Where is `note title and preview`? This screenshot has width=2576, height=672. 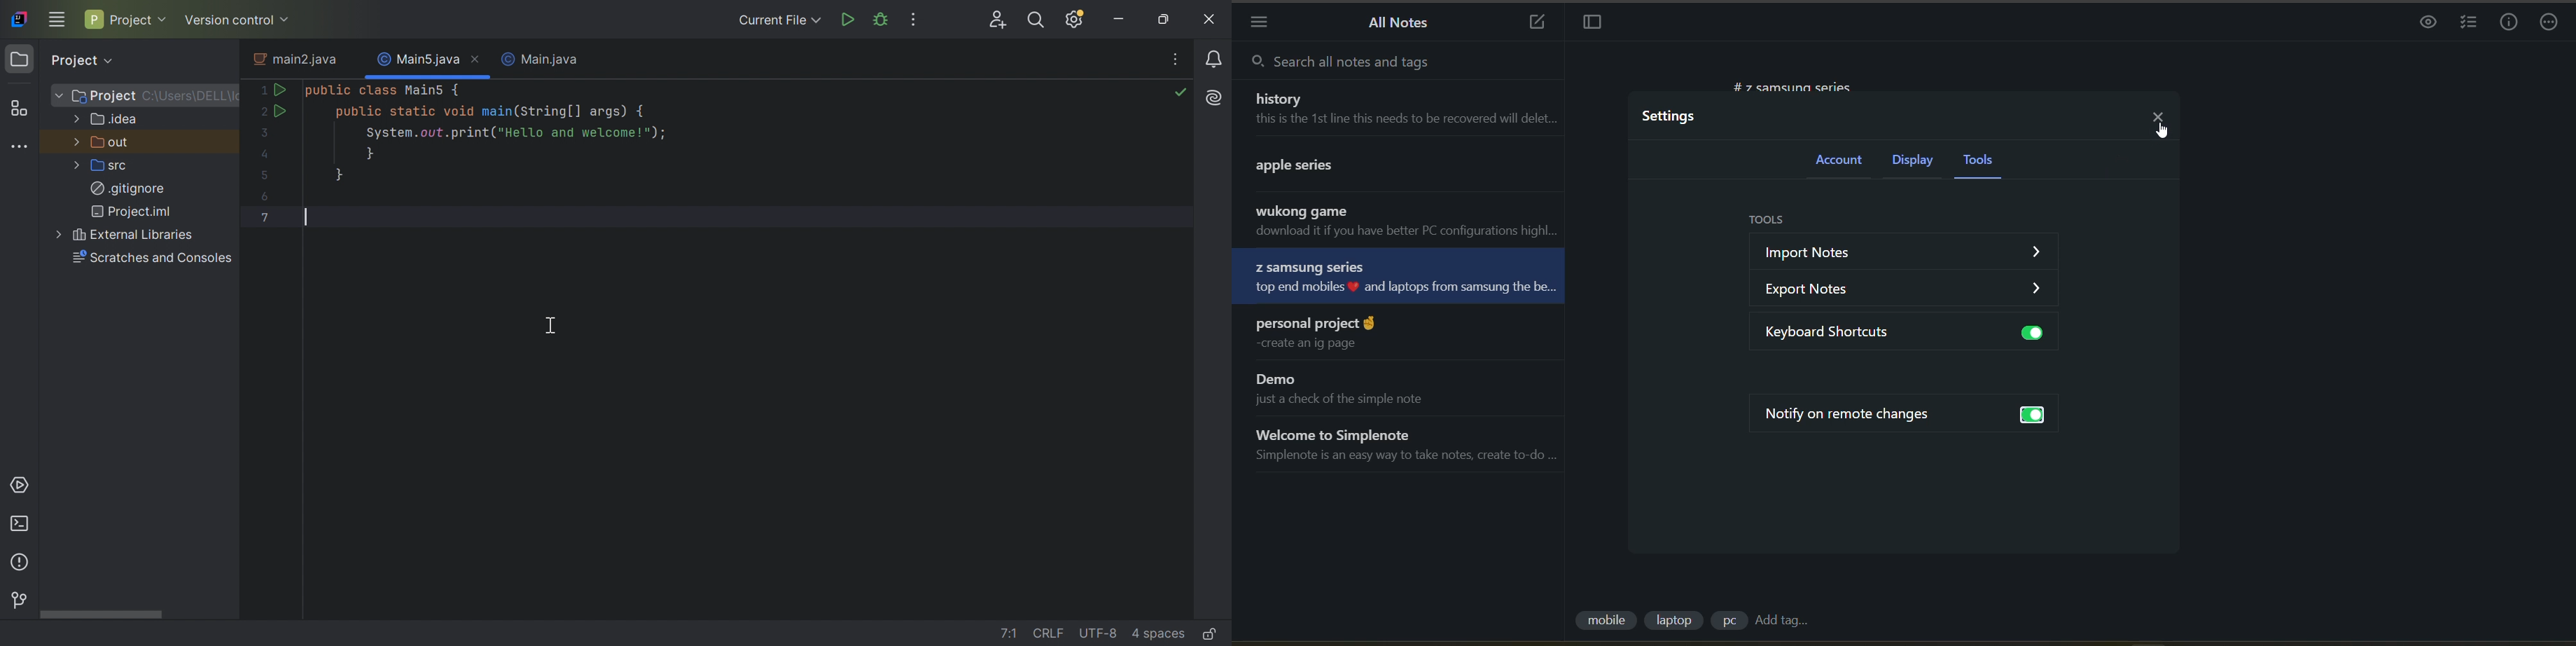
note title and preview is located at coordinates (1407, 222).